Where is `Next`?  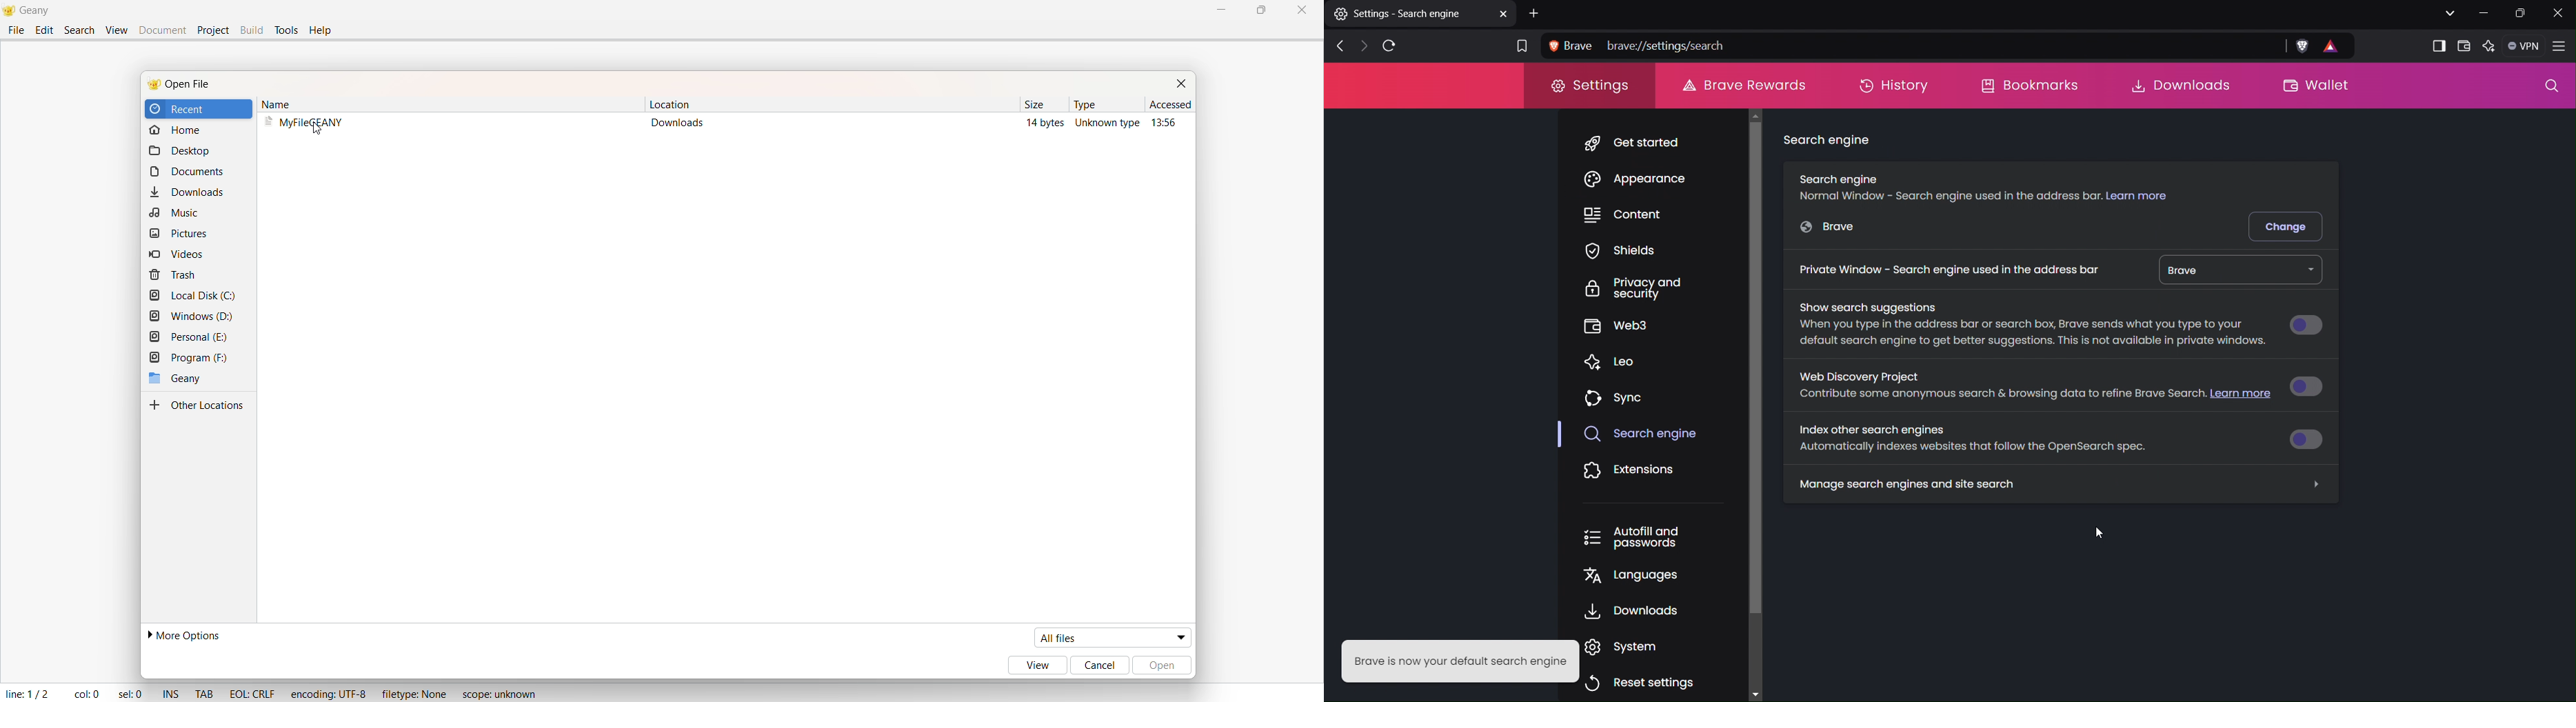 Next is located at coordinates (1360, 47).